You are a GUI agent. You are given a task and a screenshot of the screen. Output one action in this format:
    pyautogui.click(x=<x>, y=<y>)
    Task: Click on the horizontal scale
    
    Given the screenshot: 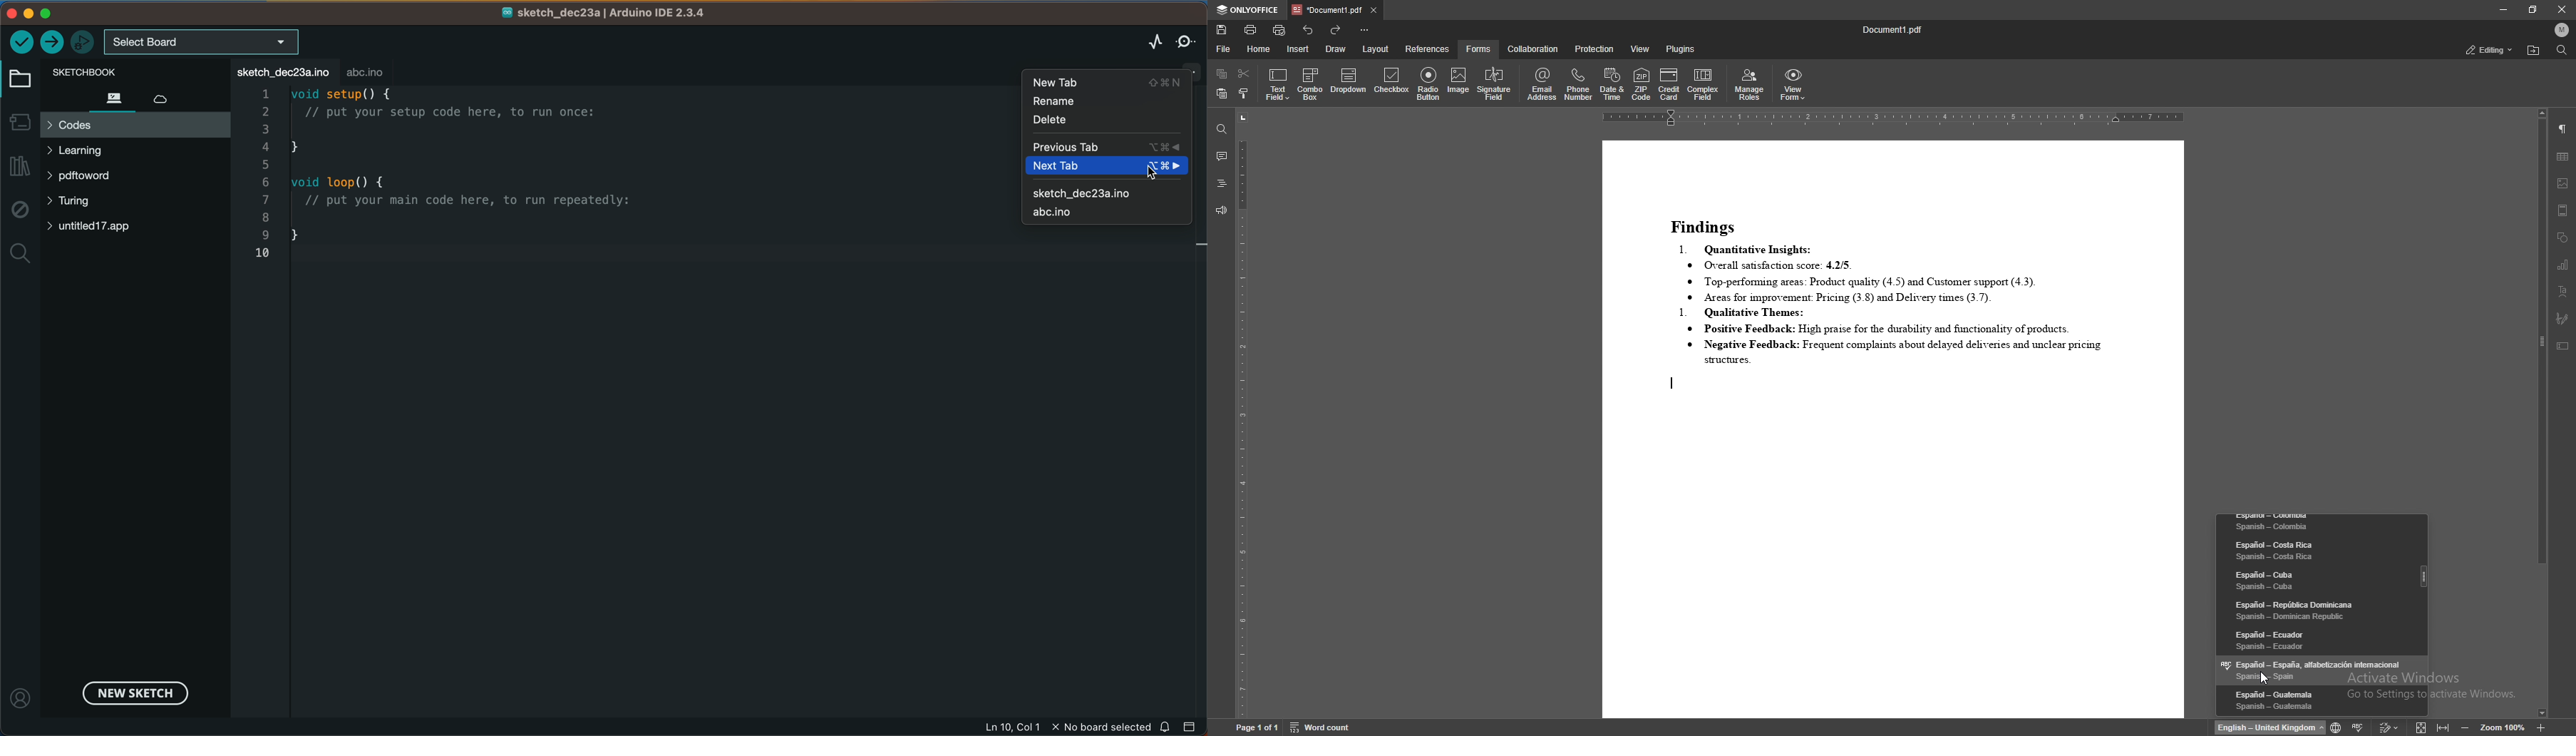 What is the action you would take?
    pyautogui.click(x=1893, y=118)
    